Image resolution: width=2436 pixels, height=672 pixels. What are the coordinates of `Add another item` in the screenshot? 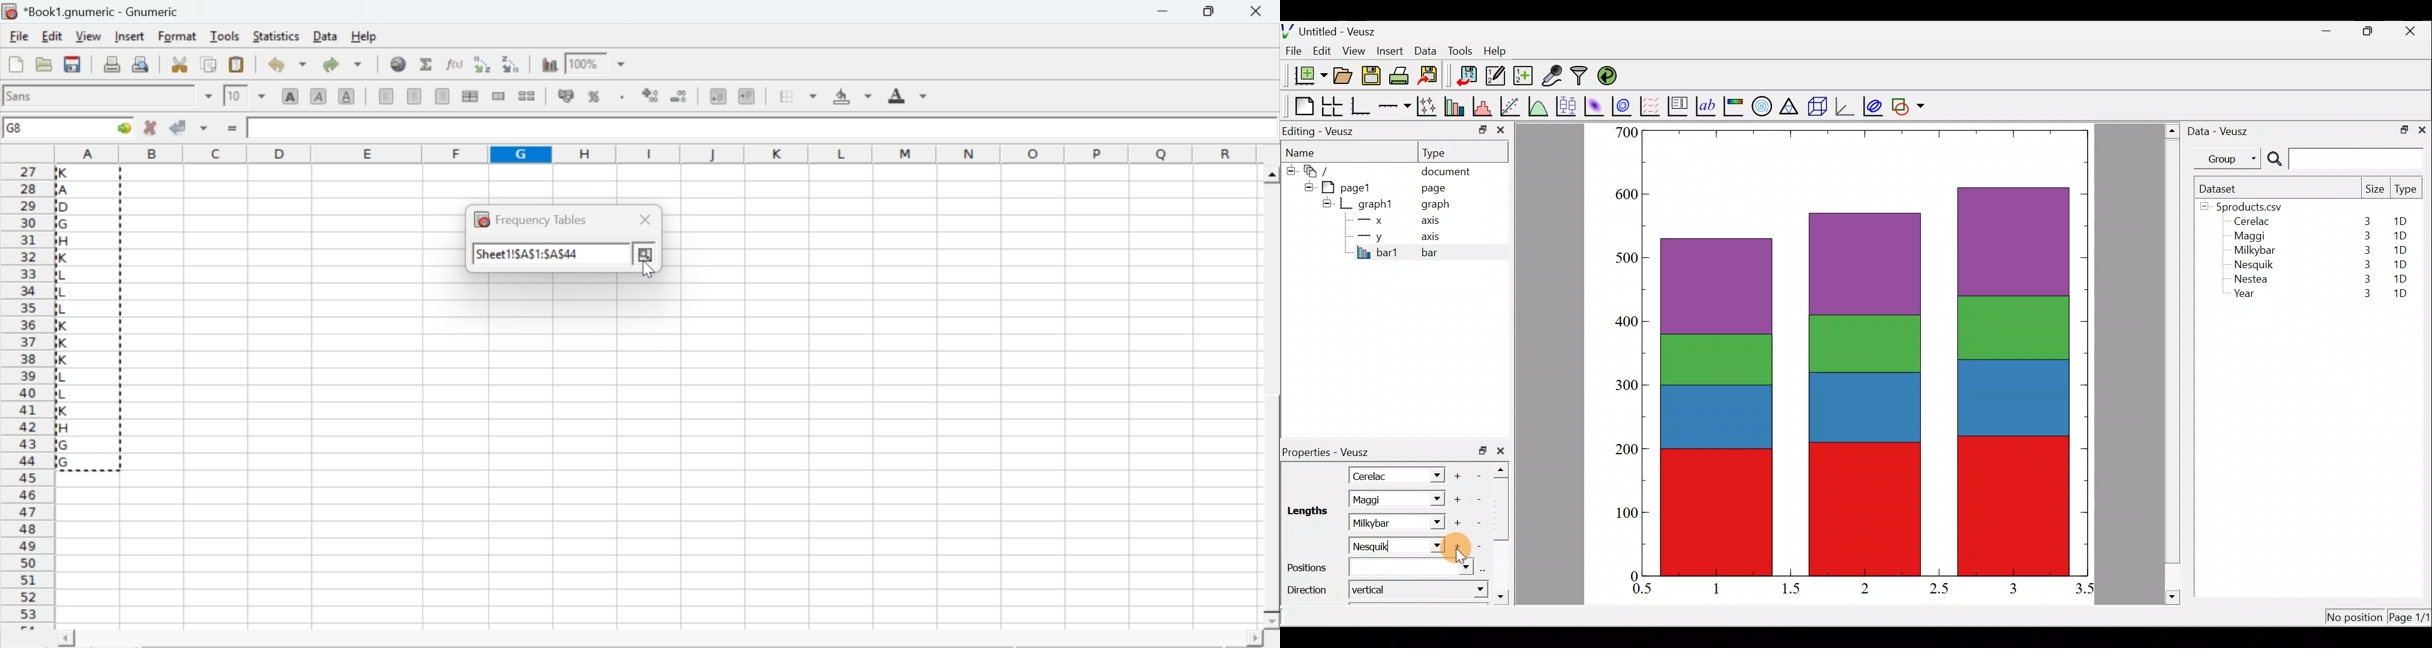 It's located at (1456, 547).